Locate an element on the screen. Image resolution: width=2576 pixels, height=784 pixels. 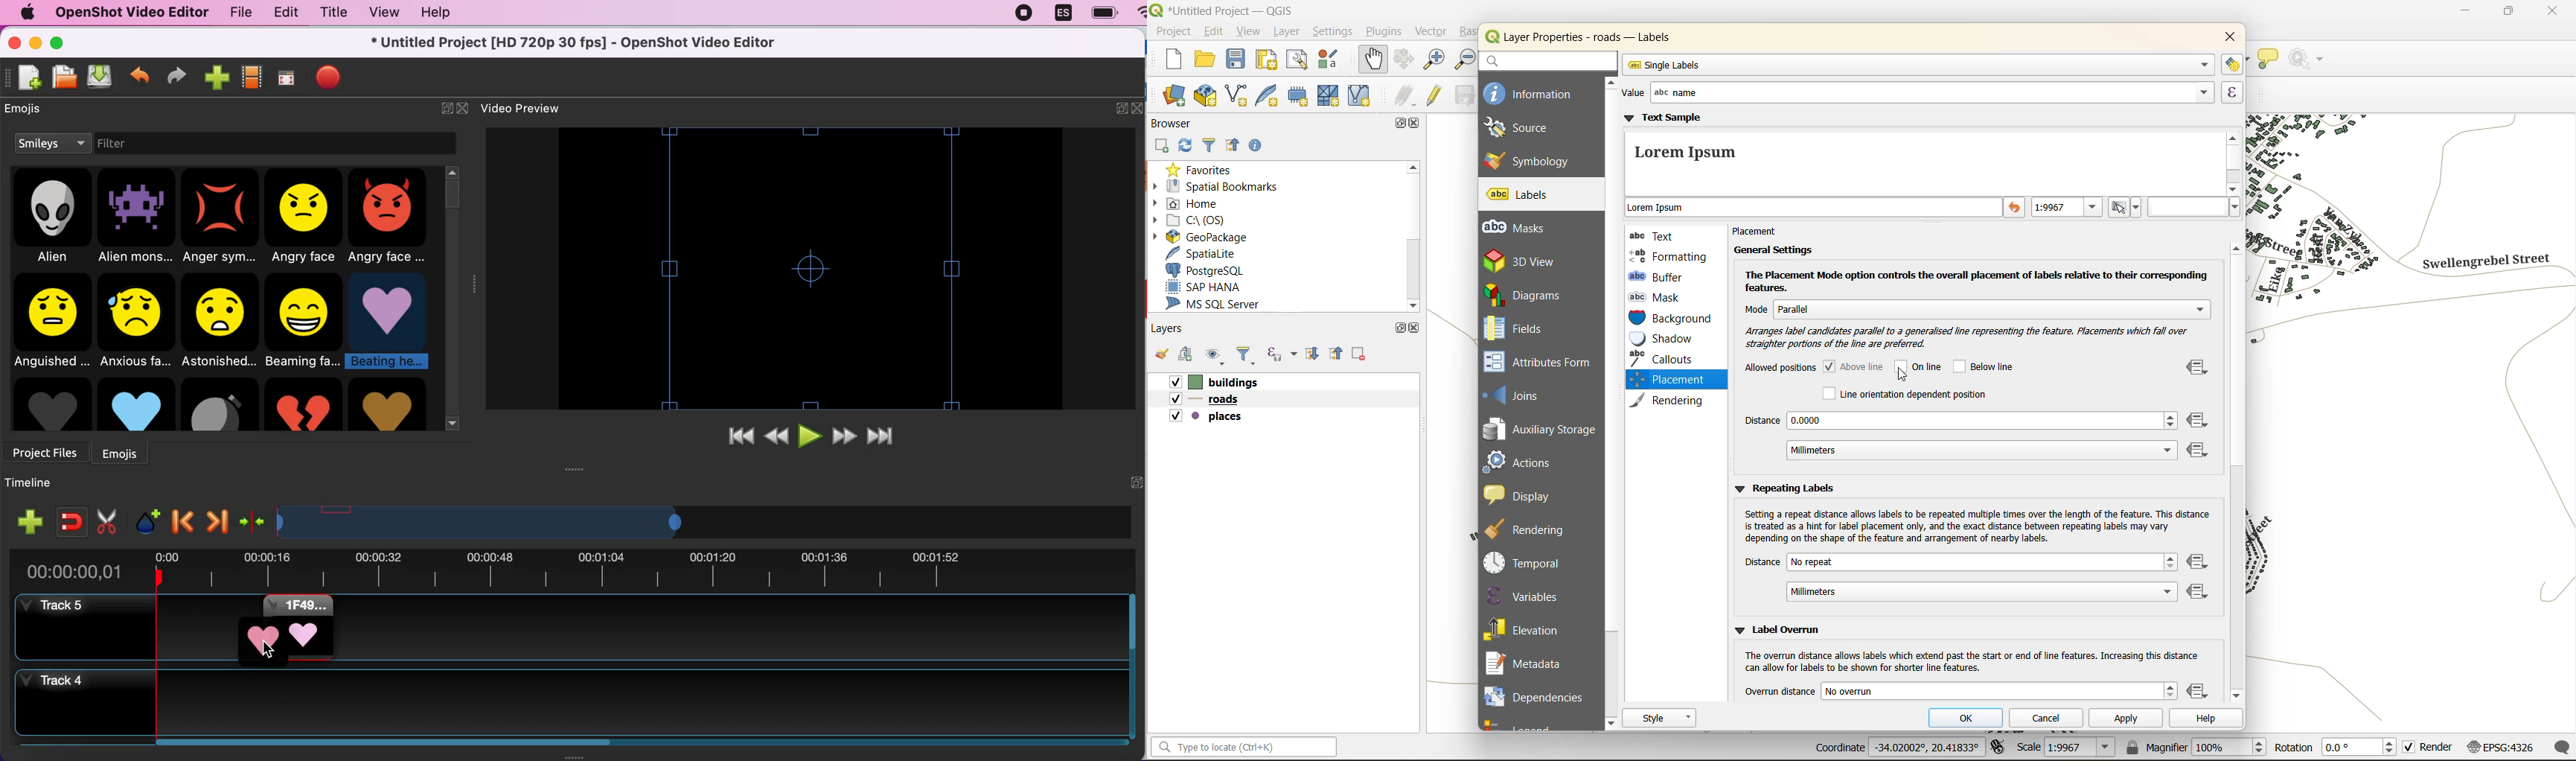
filter is located at coordinates (135, 145).